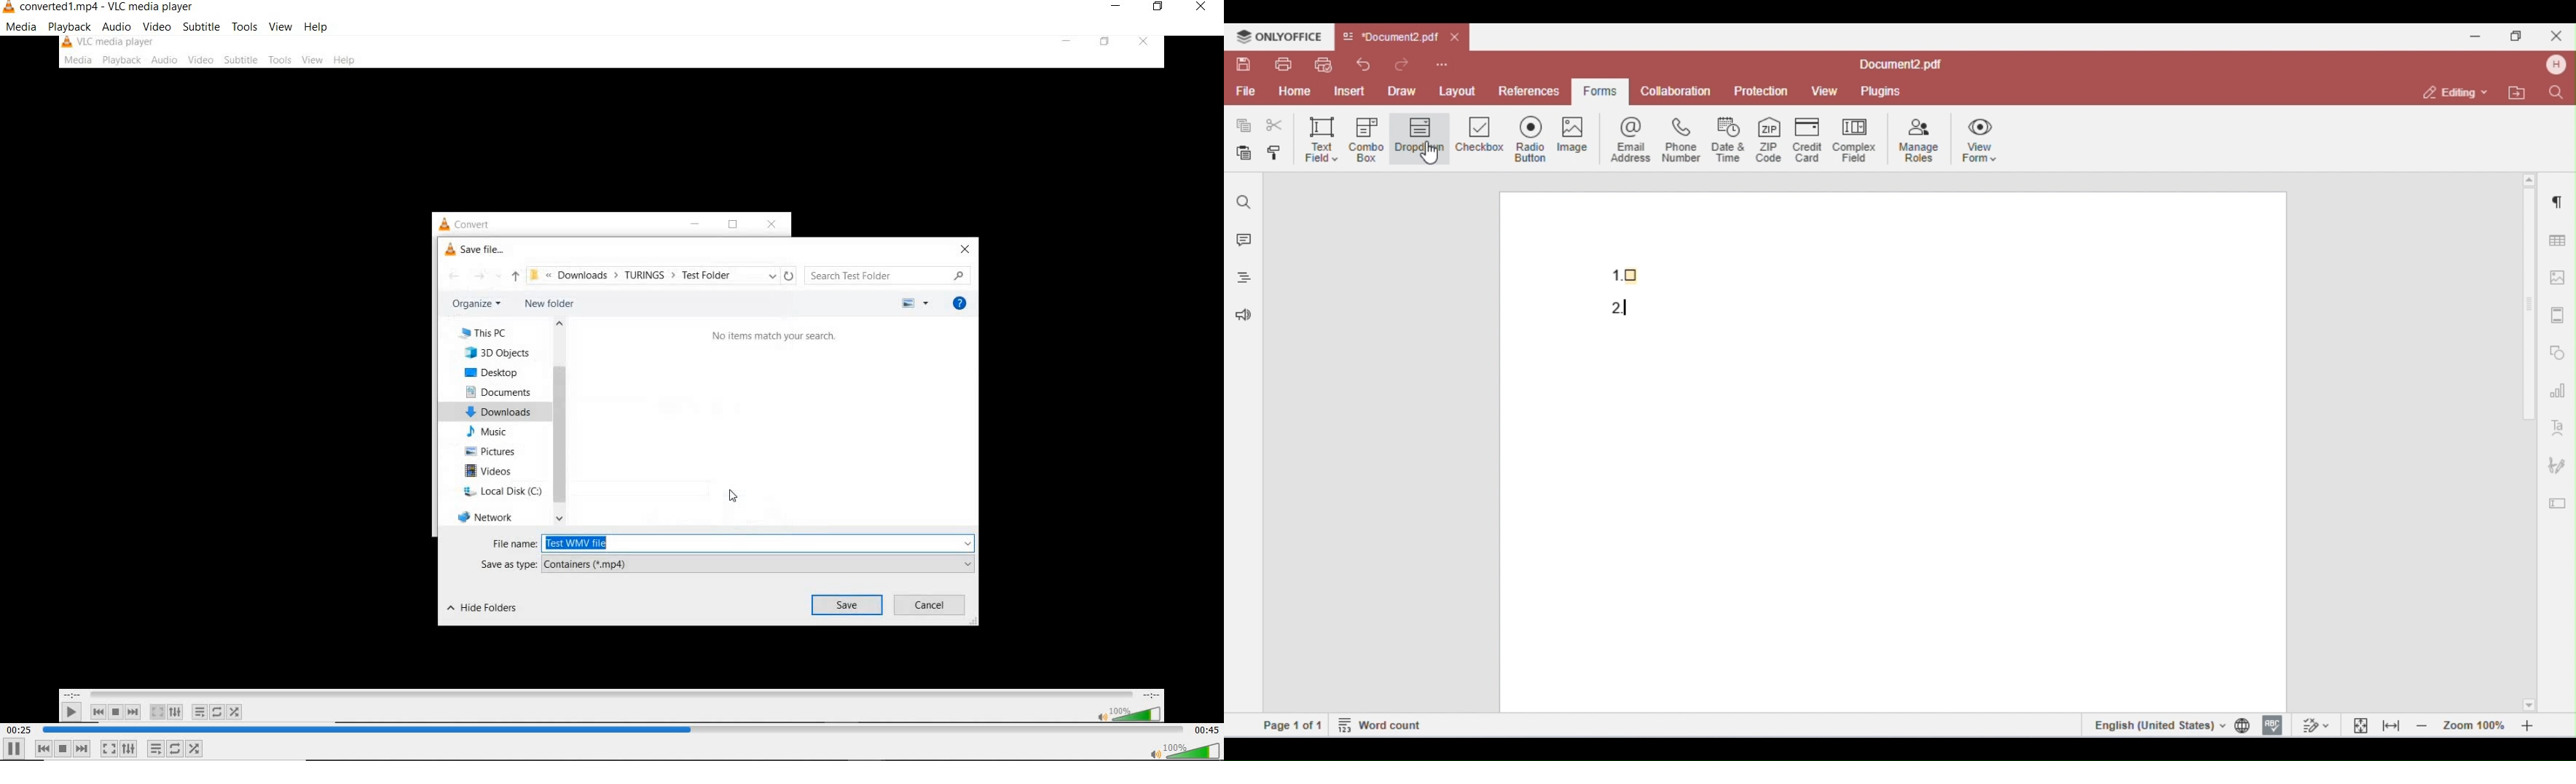 This screenshot has width=2576, height=784. I want to click on toggle playlist, so click(156, 748).